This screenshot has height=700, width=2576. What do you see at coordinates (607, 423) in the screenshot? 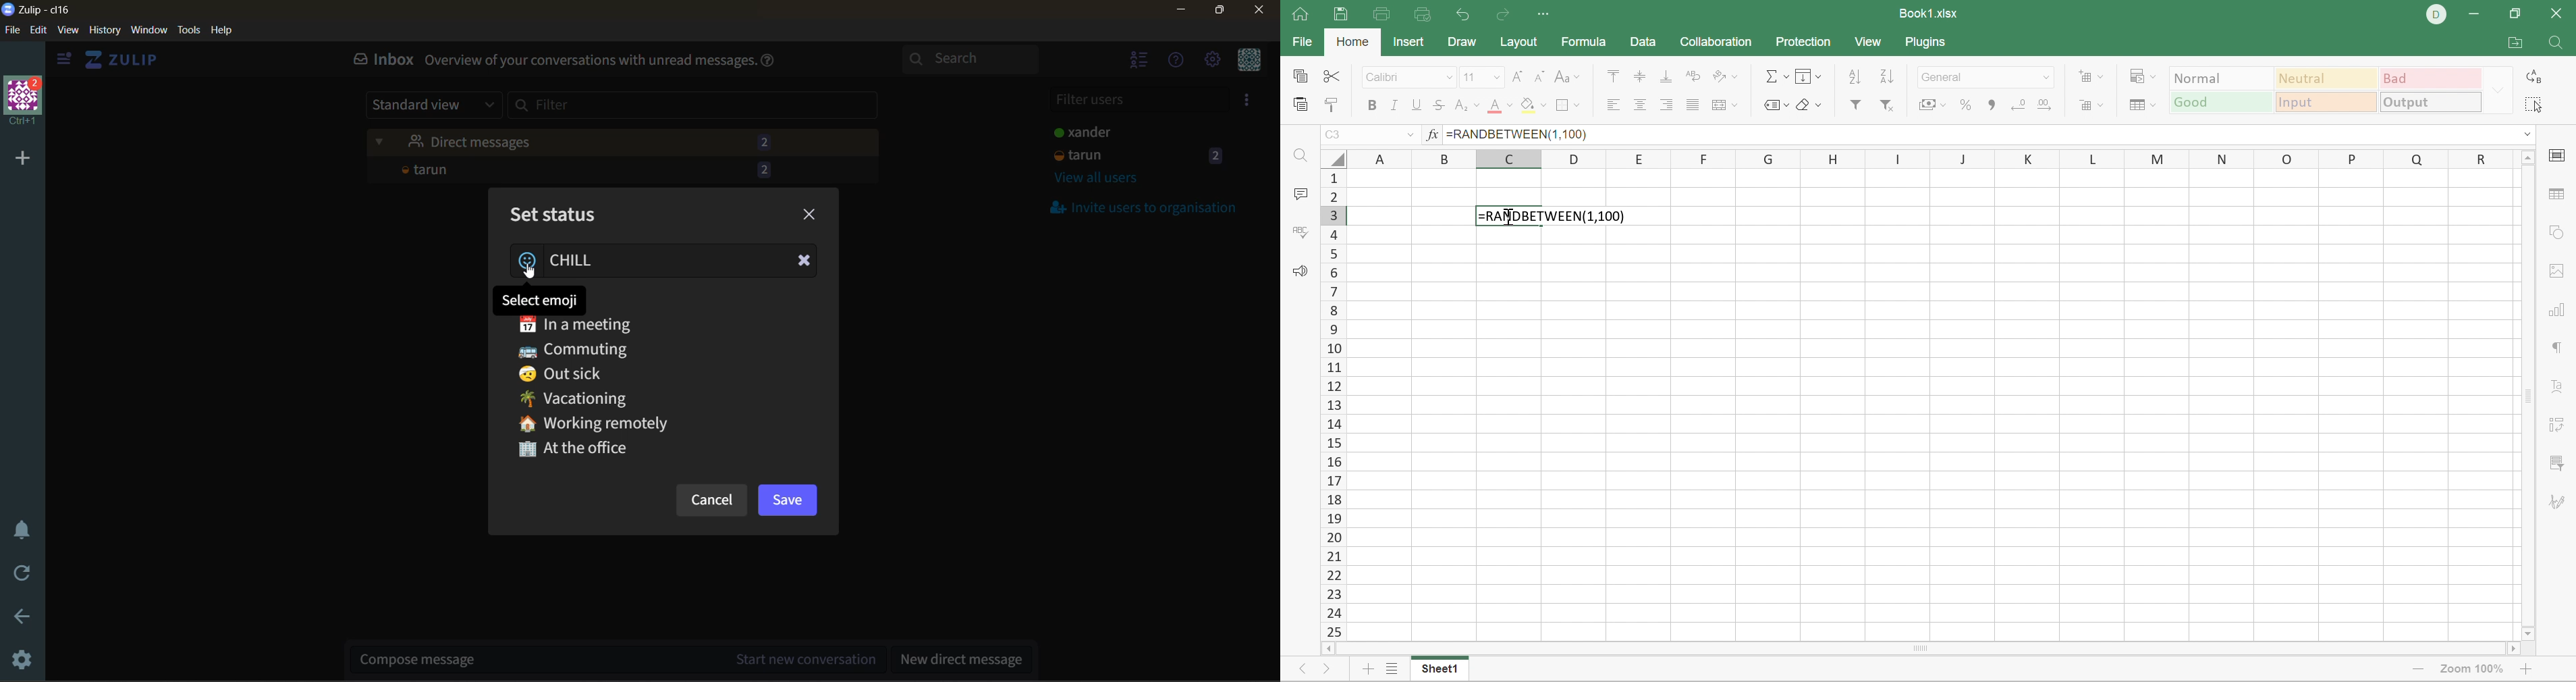
I see `Working remotely` at bounding box center [607, 423].